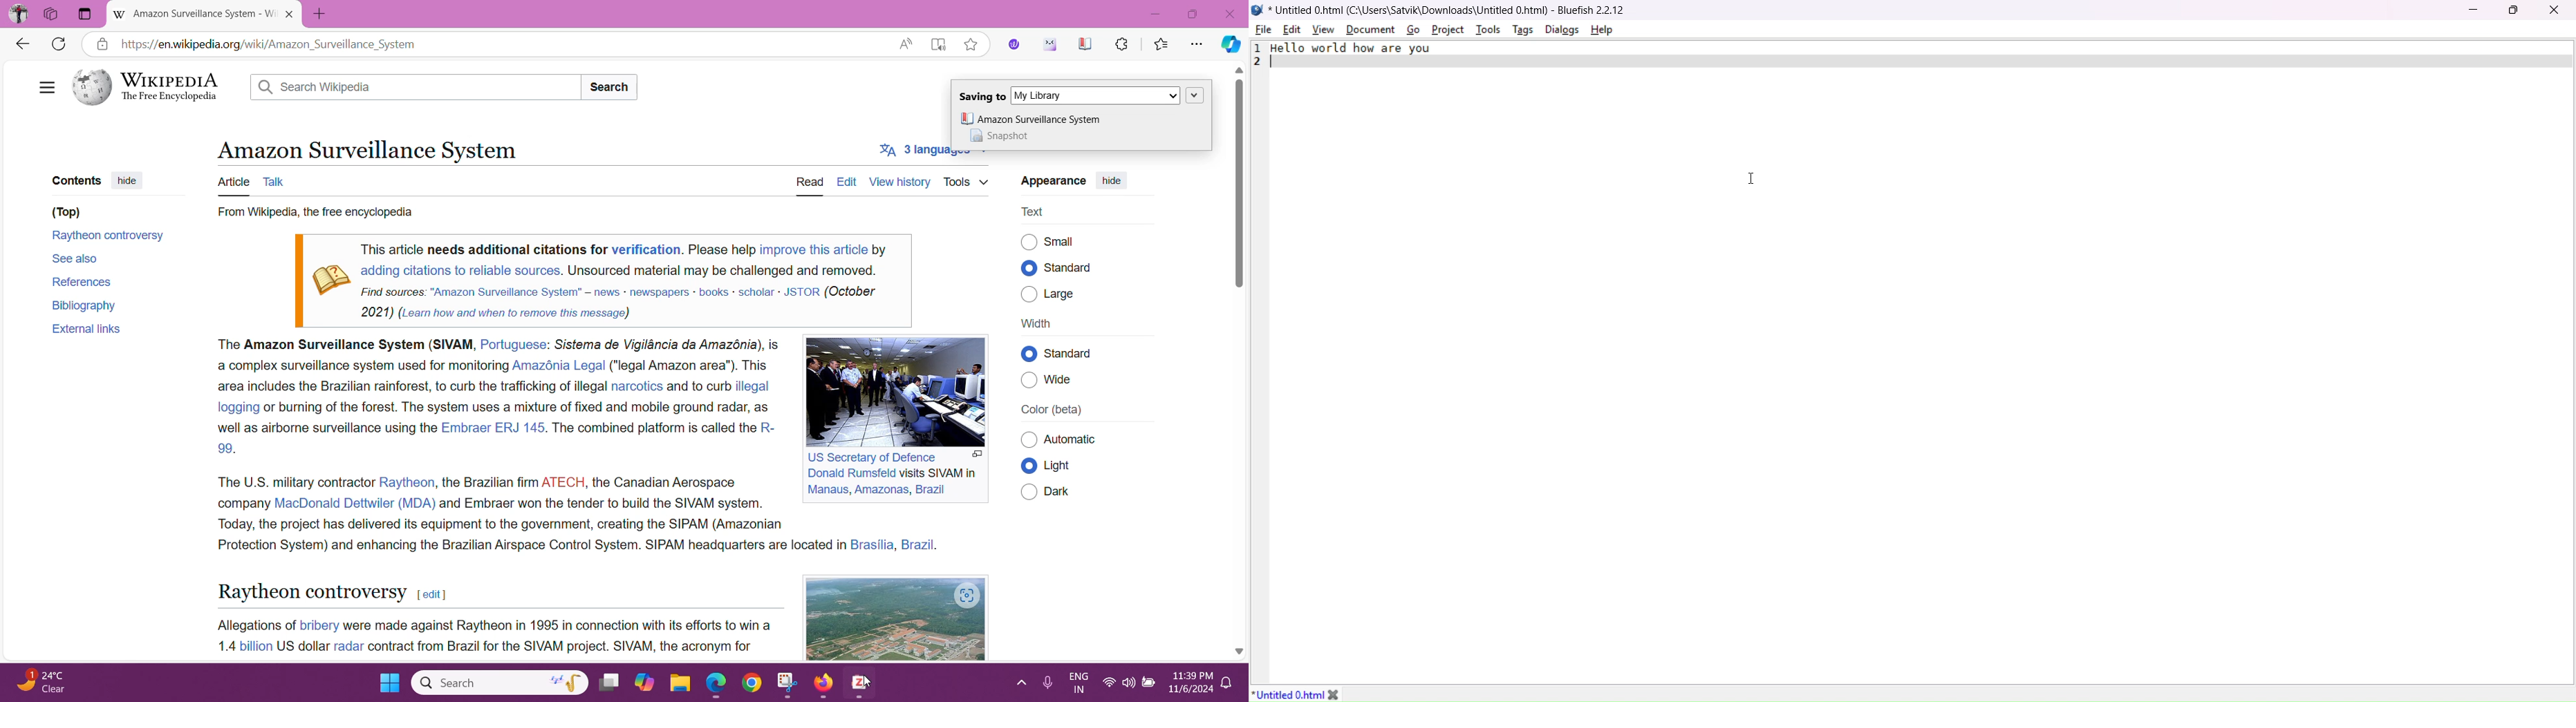  What do you see at coordinates (1064, 383) in the screenshot?
I see `= Em 1
~ ' 1 ©) Wide` at bounding box center [1064, 383].